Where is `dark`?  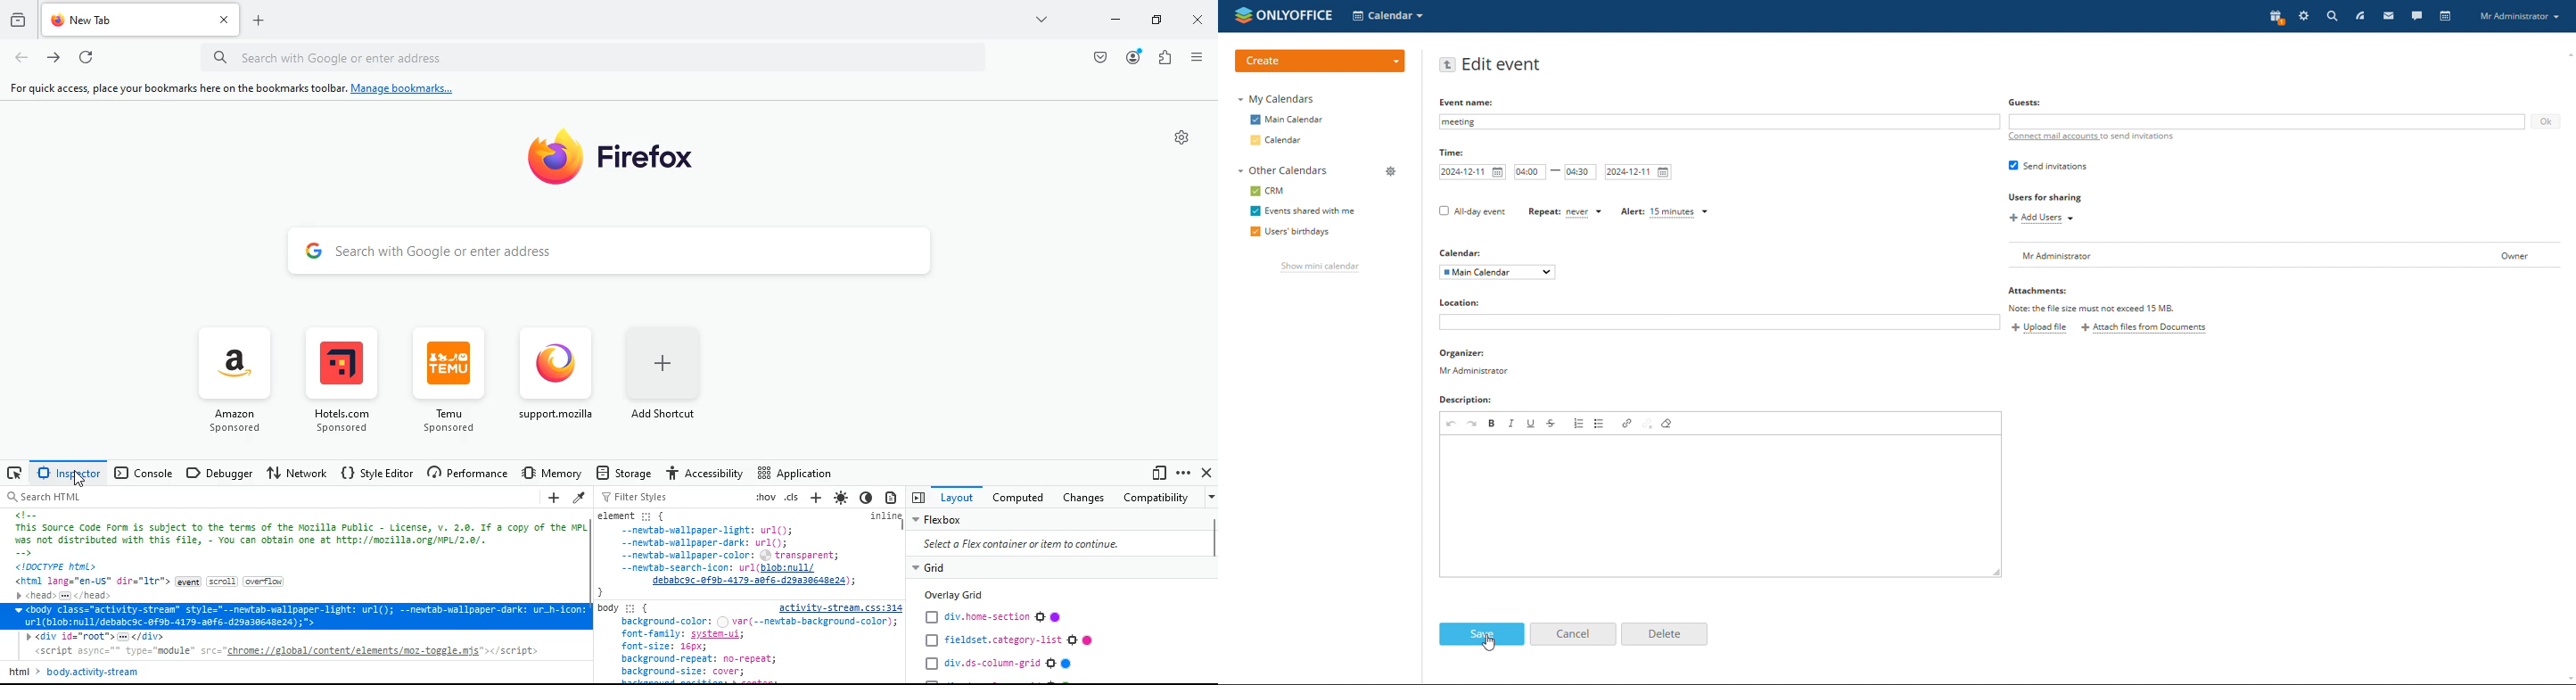 dark is located at coordinates (867, 498).